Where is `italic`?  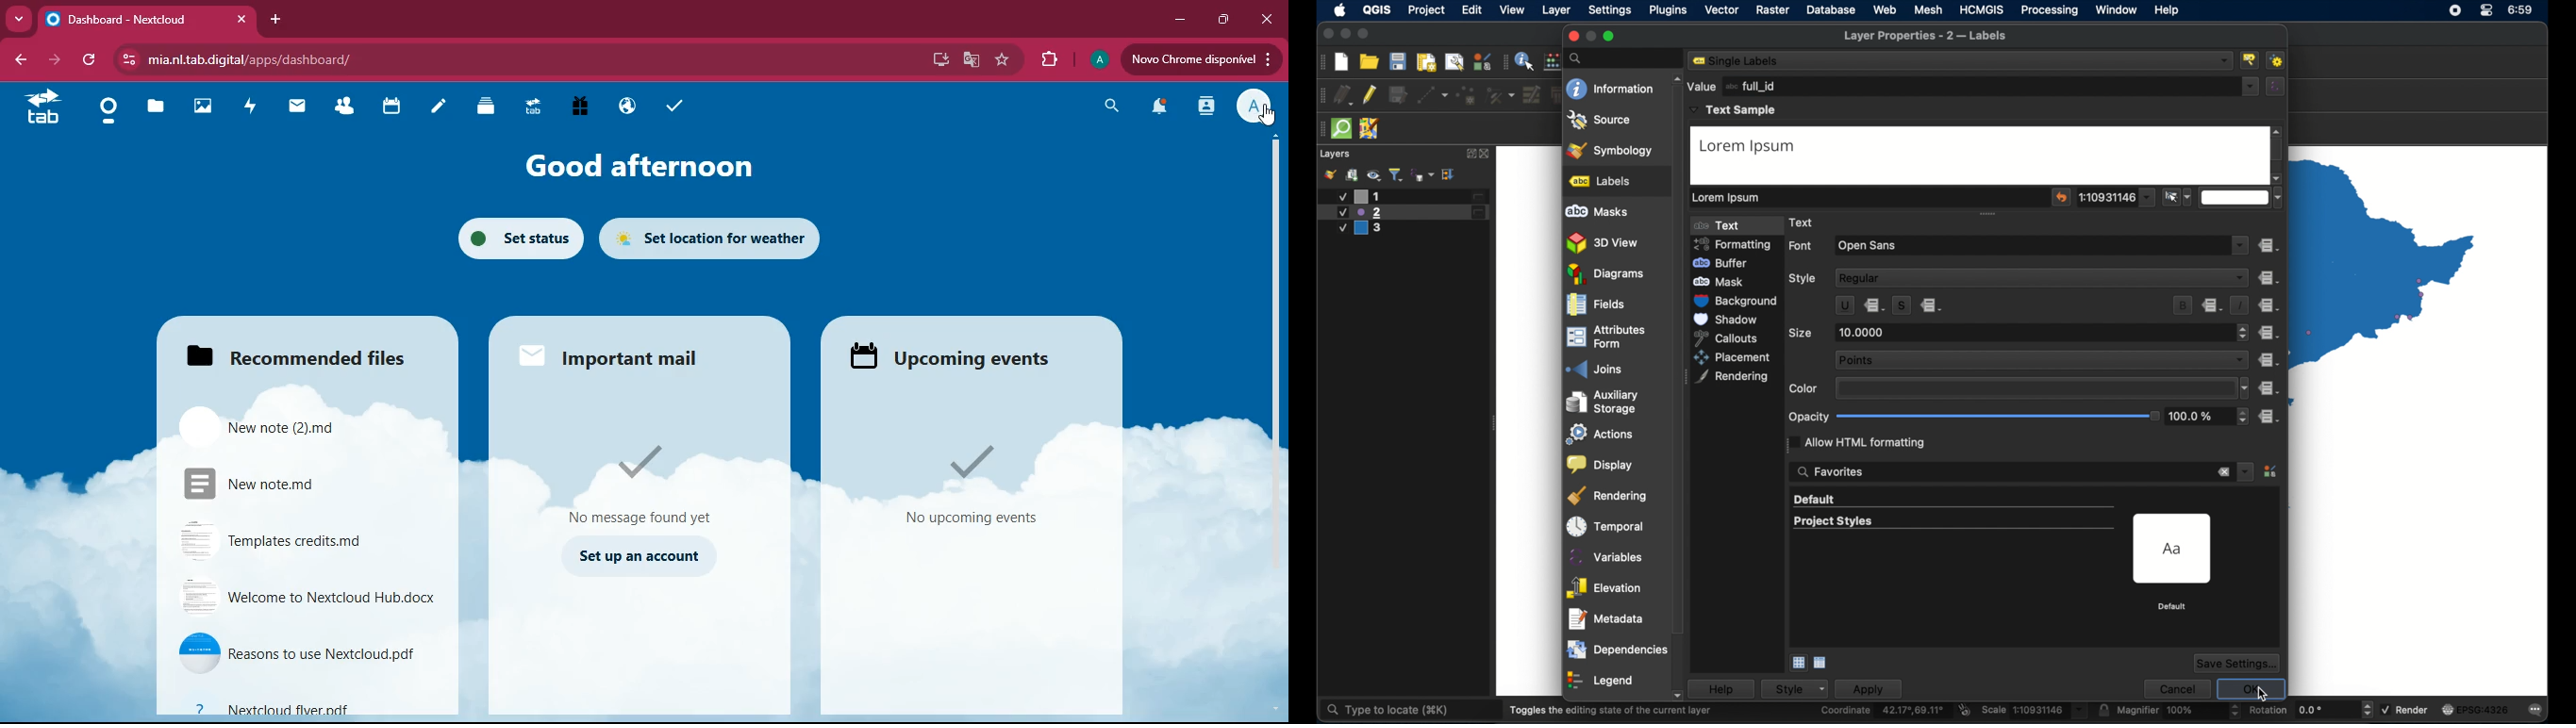 italic is located at coordinates (2240, 305).